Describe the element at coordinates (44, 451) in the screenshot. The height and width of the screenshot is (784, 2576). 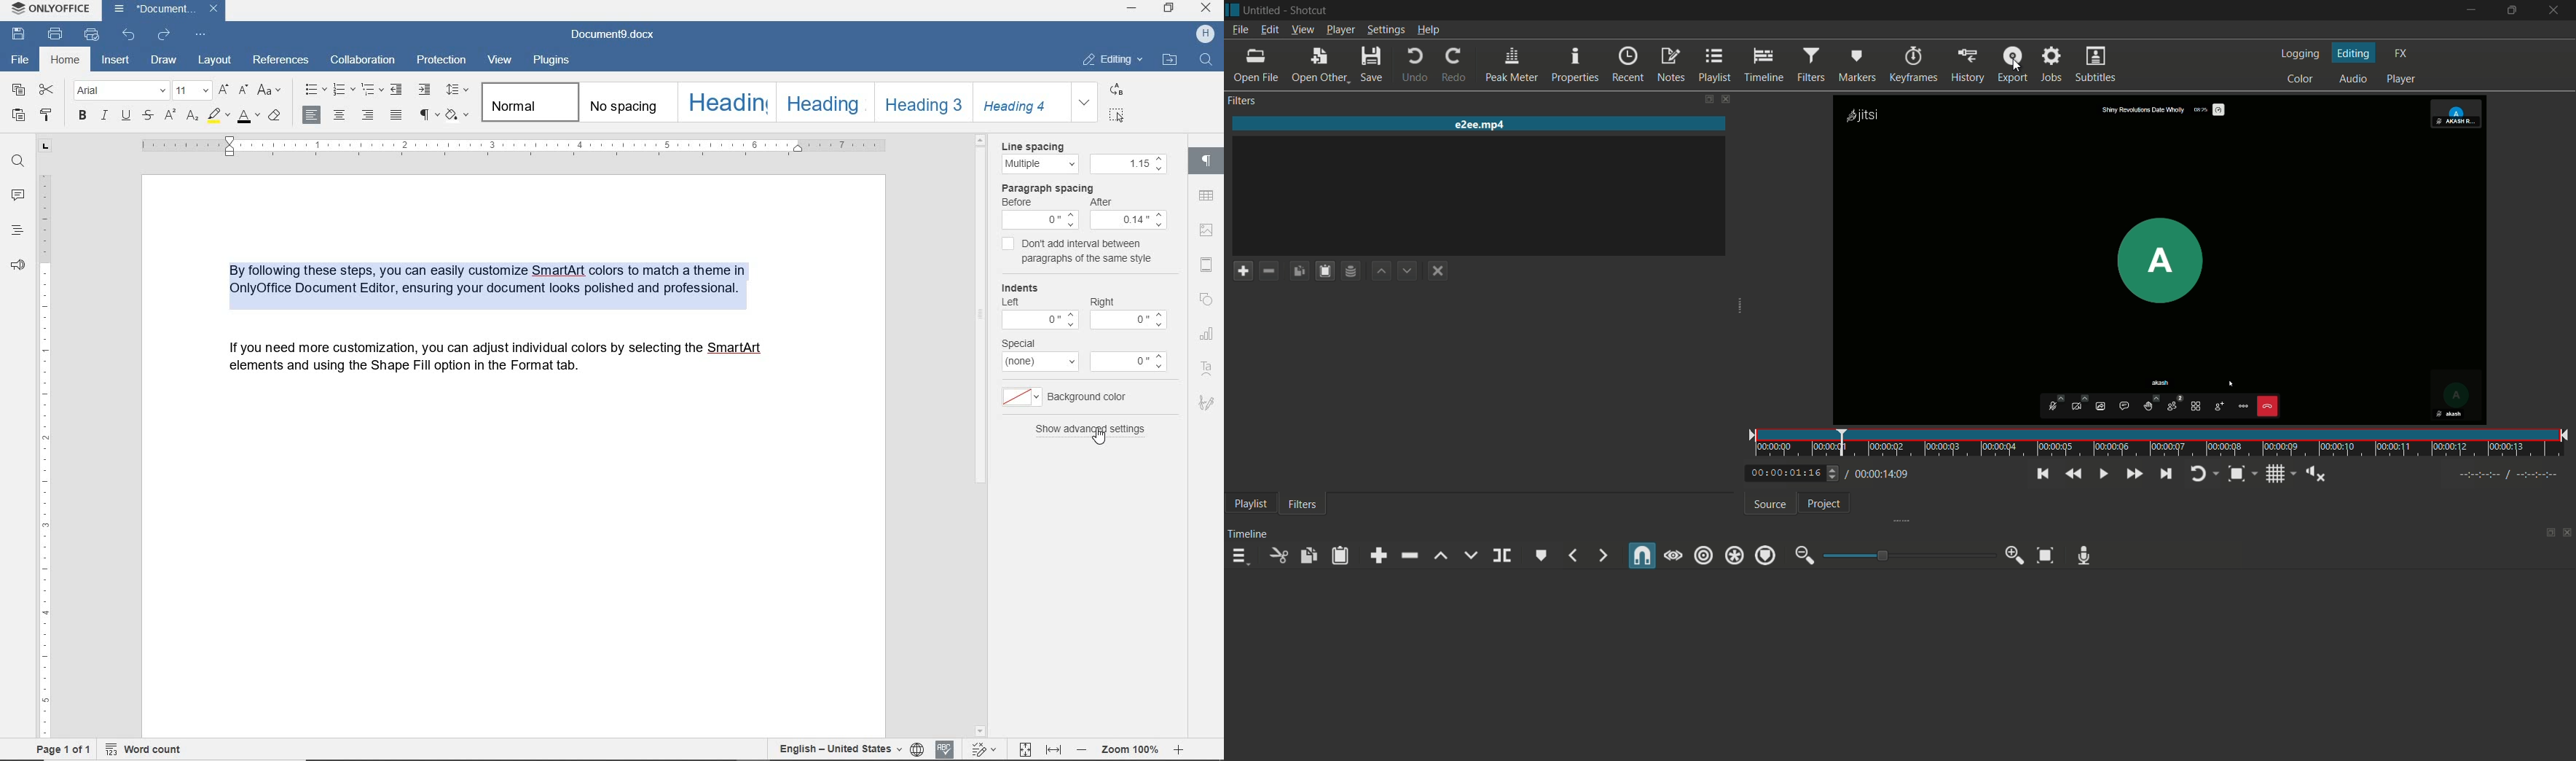
I see `ruler` at that location.